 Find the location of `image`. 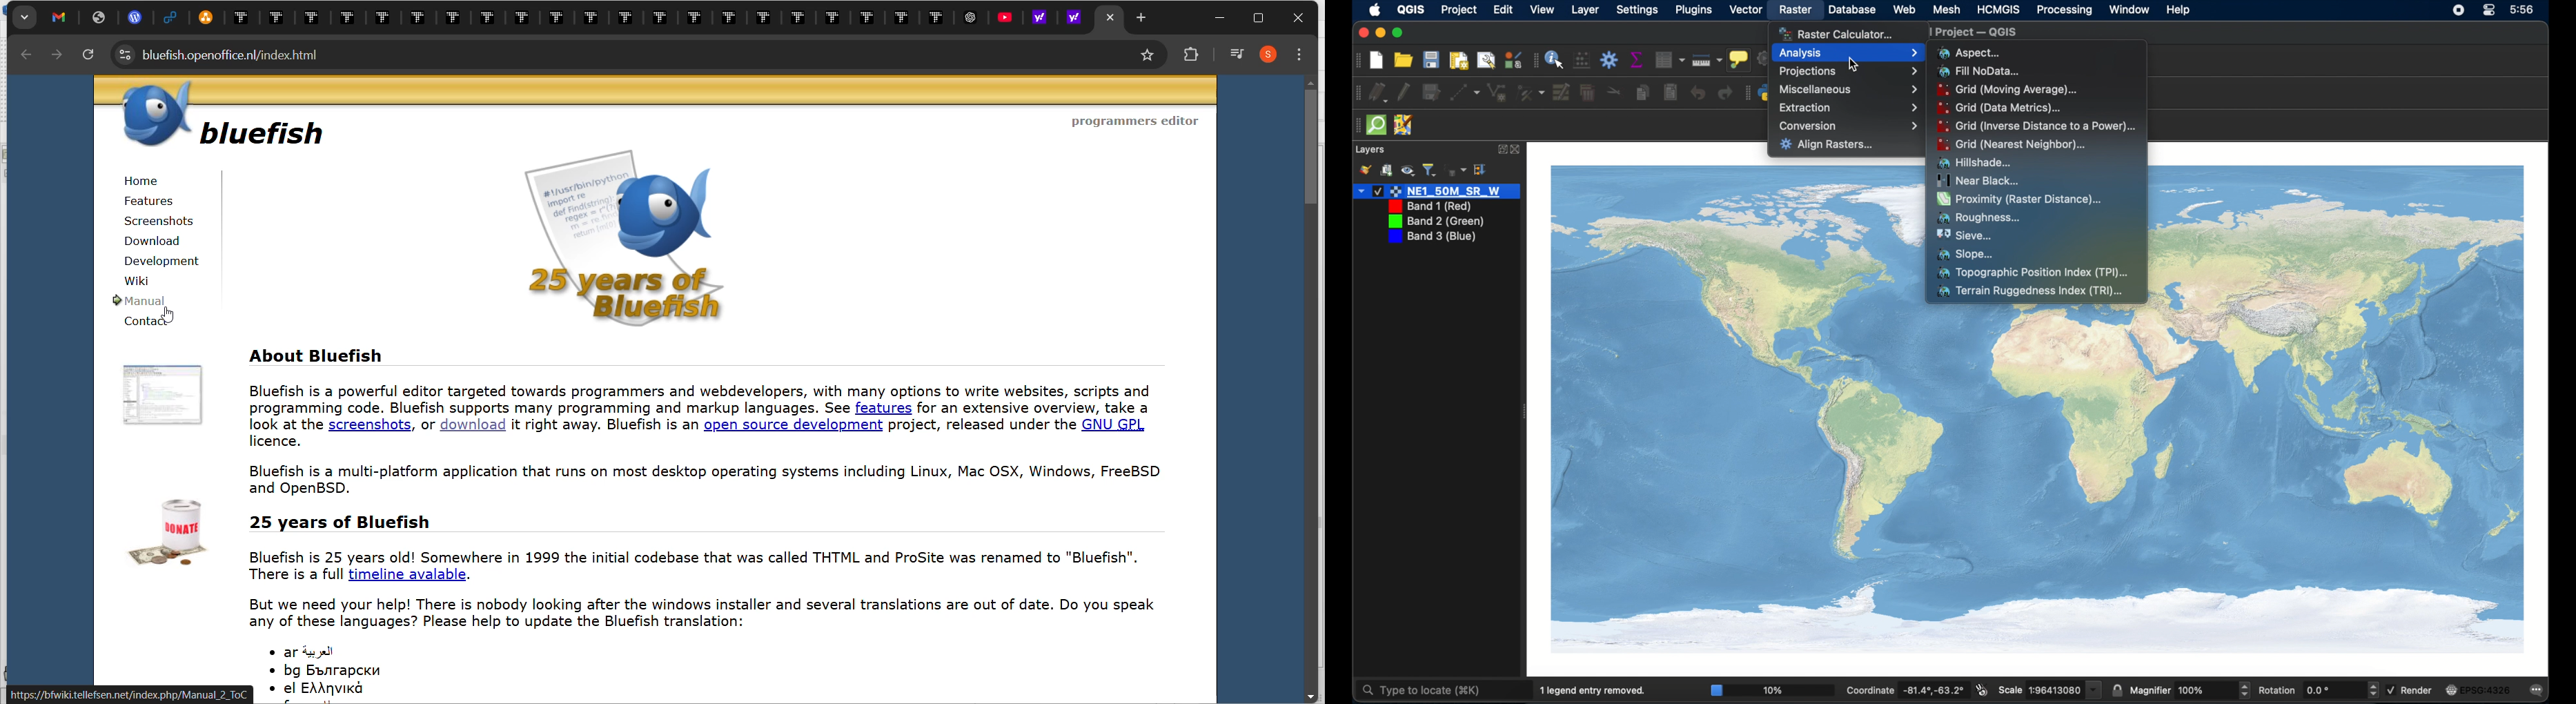

image is located at coordinates (162, 397).